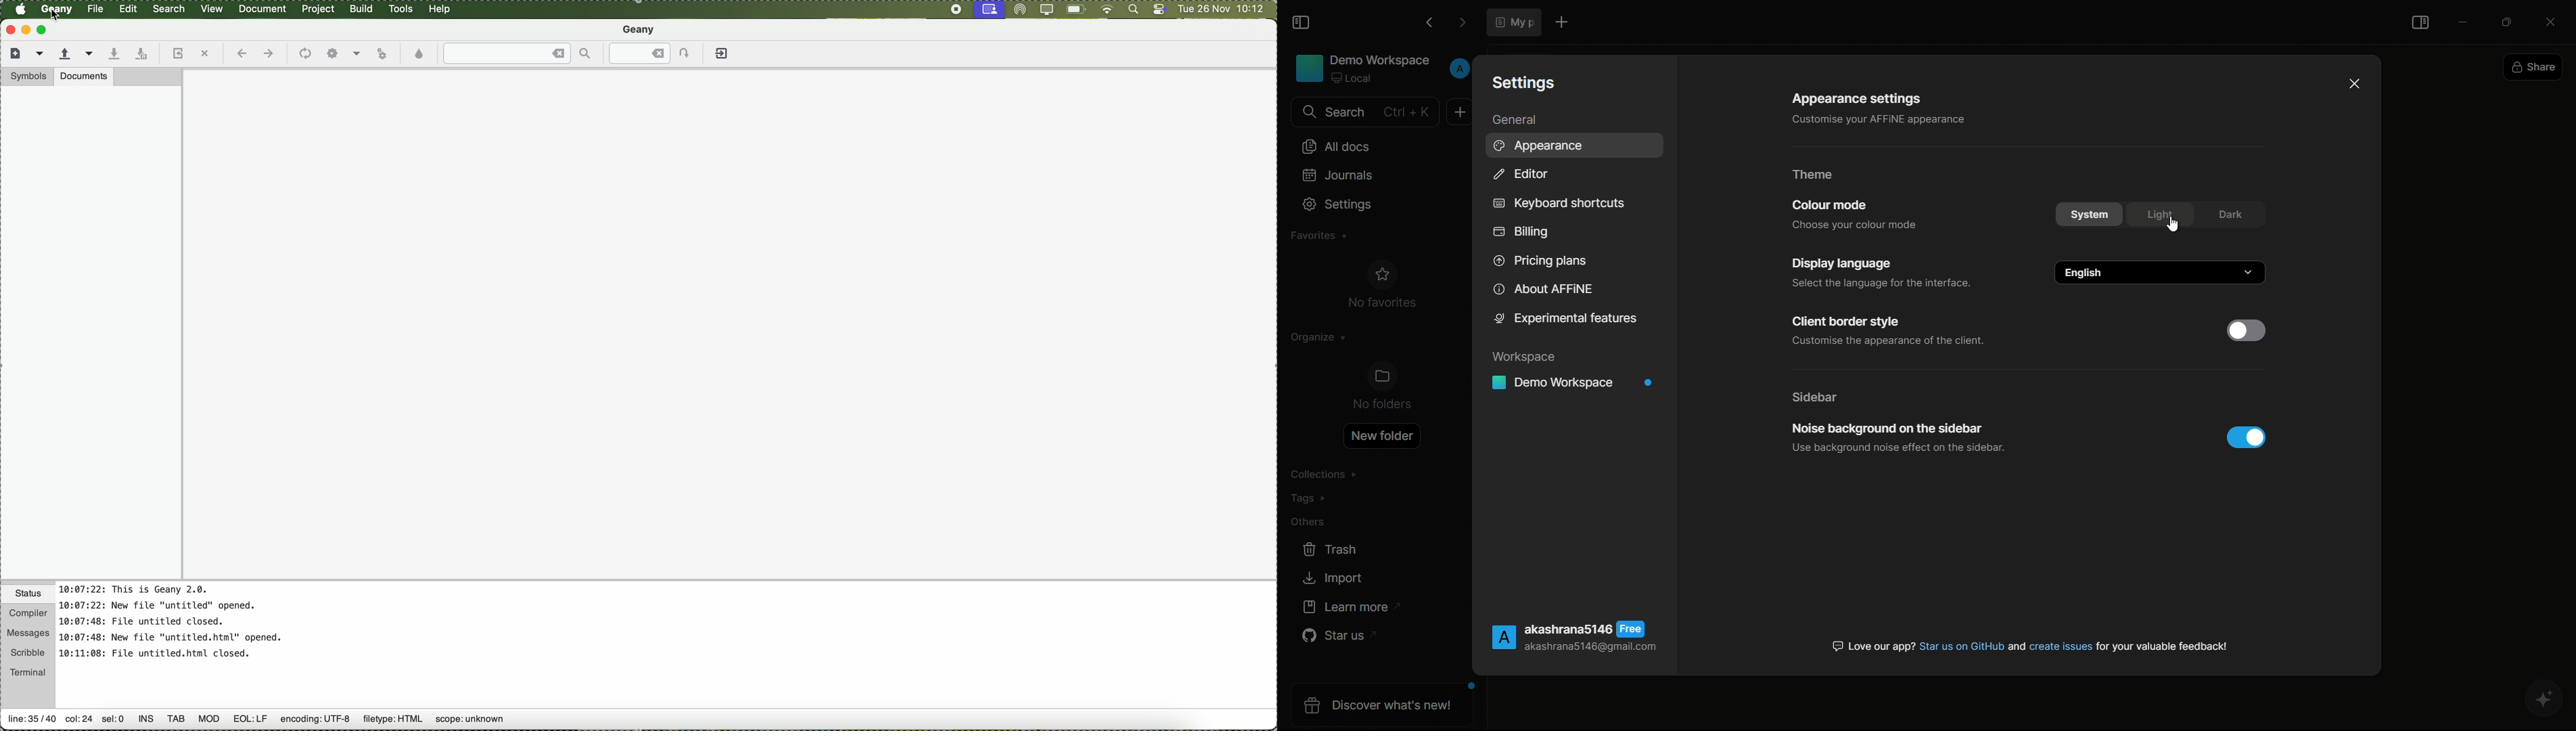  I want to click on EOL:LF, so click(251, 722).